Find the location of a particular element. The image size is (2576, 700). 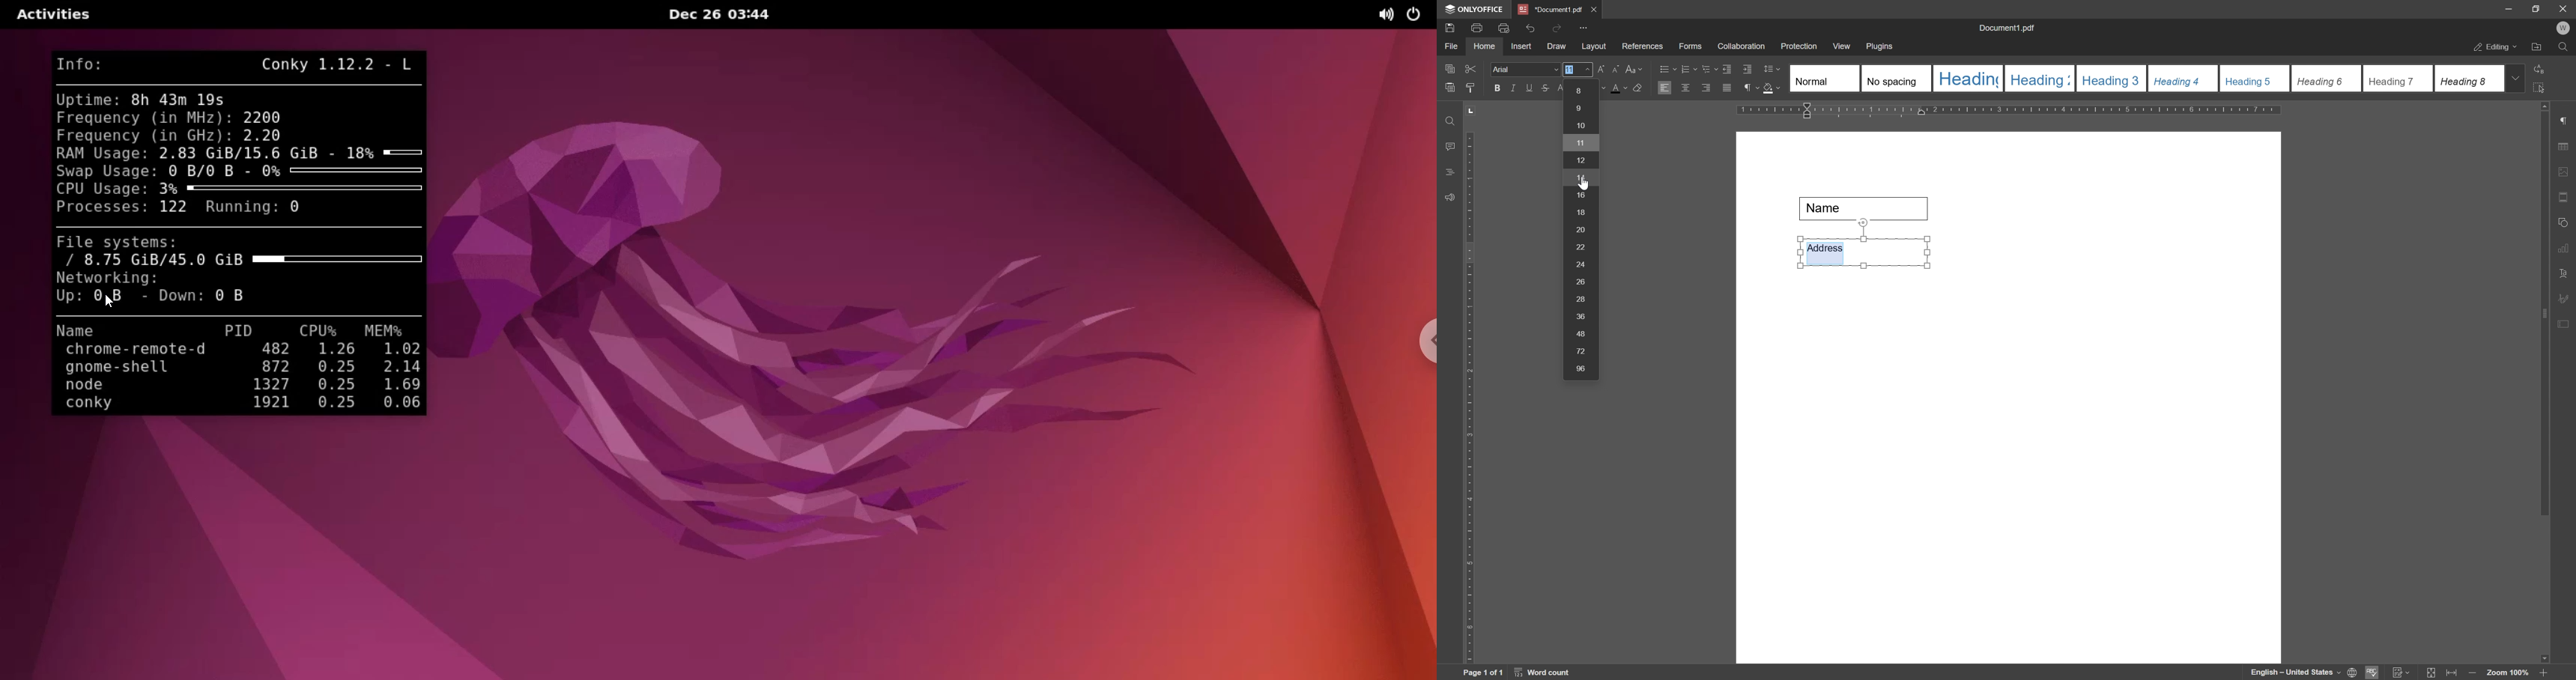

underline is located at coordinates (1529, 87).